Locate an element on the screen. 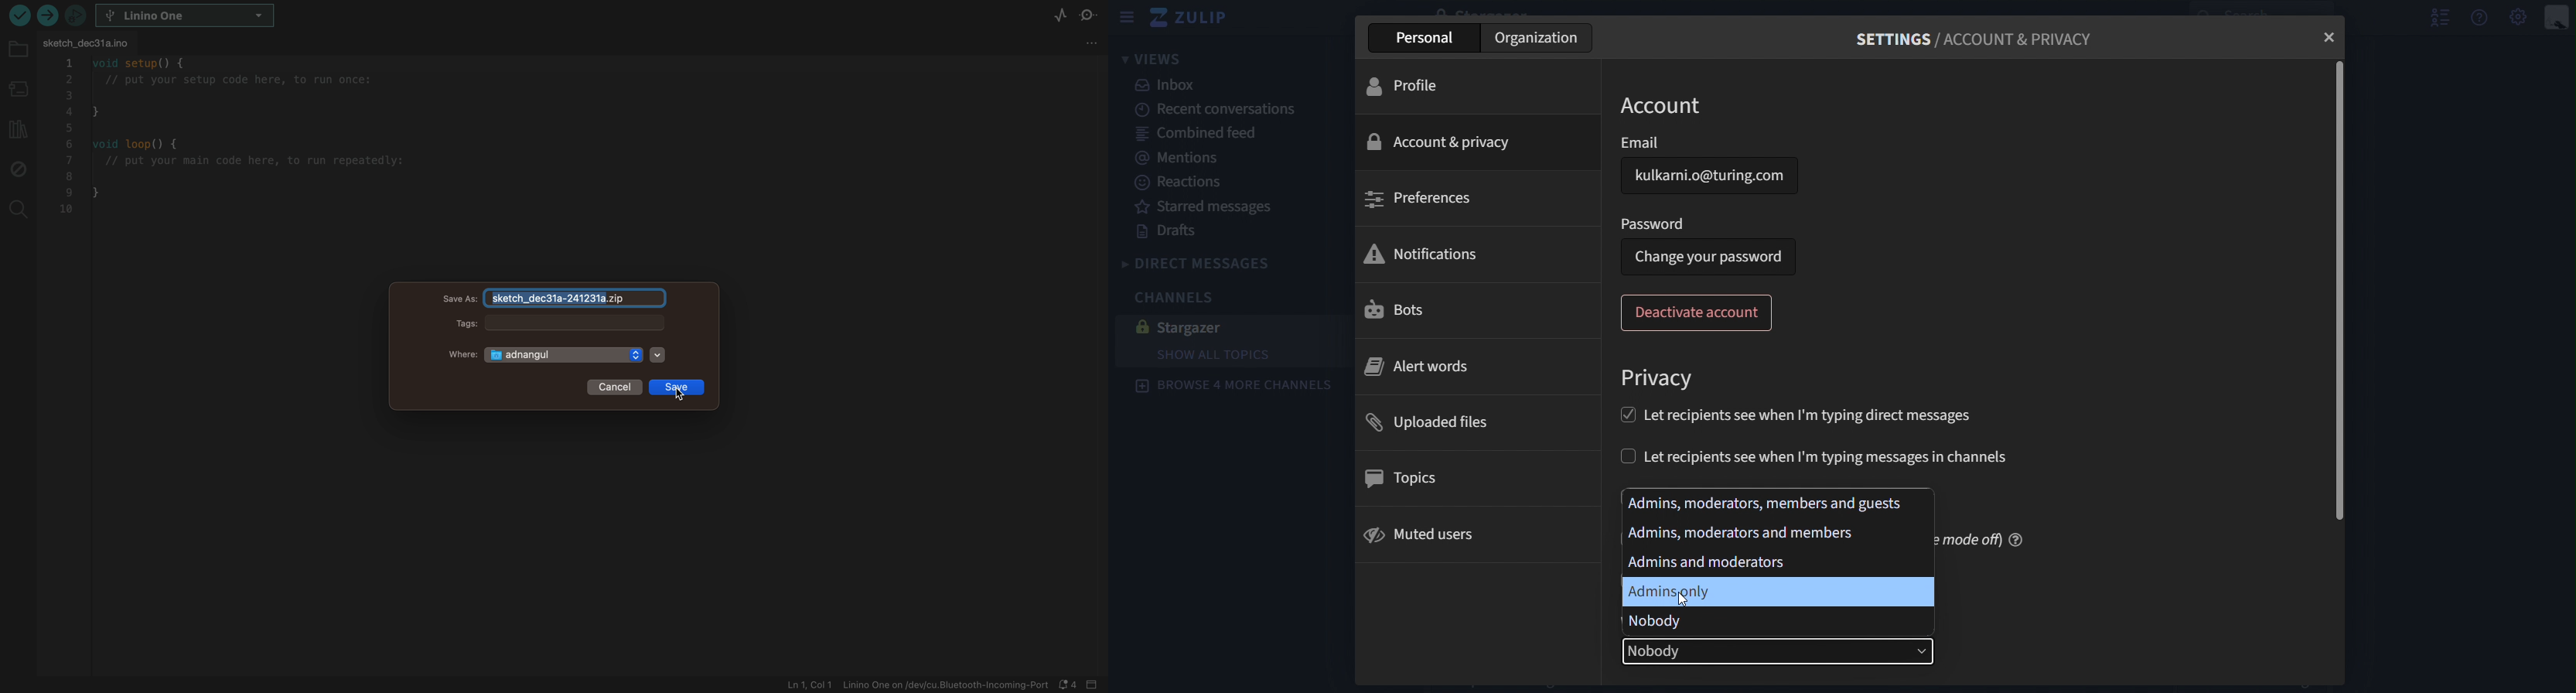 This screenshot has width=2576, height=700. stargazer is located at coordinates (1198, 326).